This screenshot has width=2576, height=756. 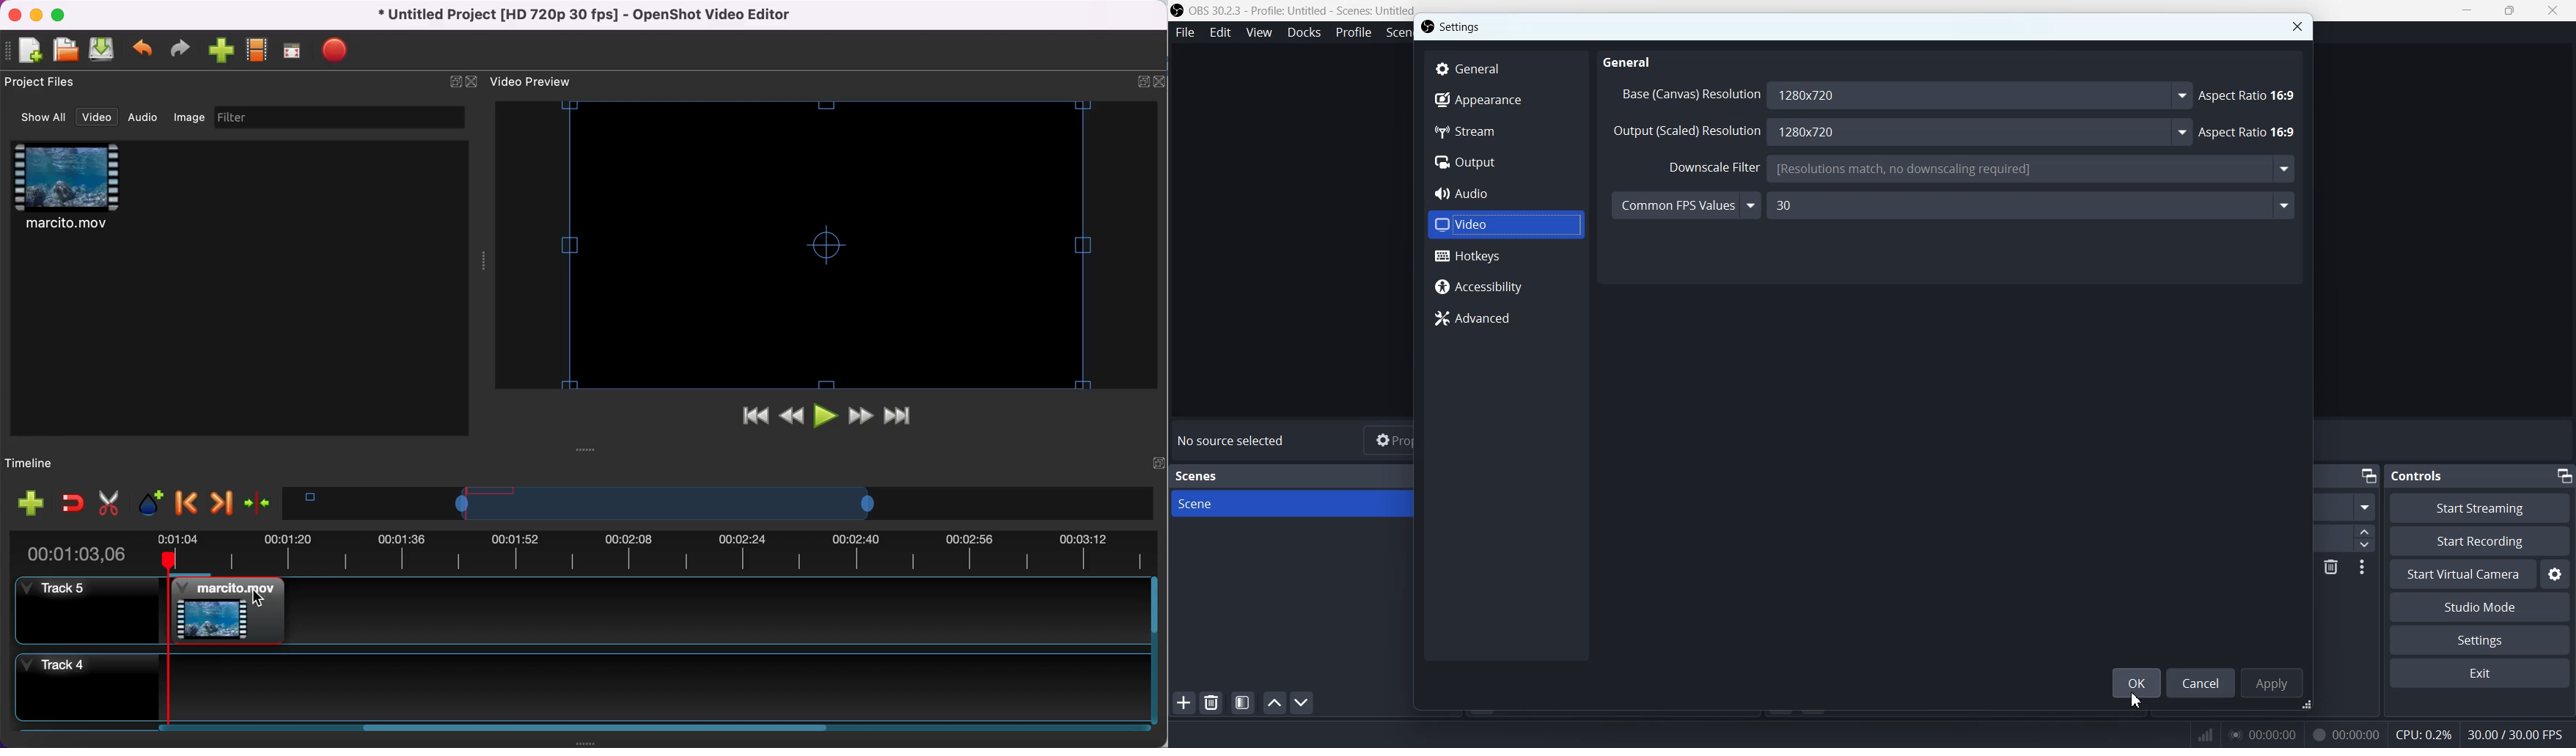 I want to click on View, so click(x=1258, y=32).